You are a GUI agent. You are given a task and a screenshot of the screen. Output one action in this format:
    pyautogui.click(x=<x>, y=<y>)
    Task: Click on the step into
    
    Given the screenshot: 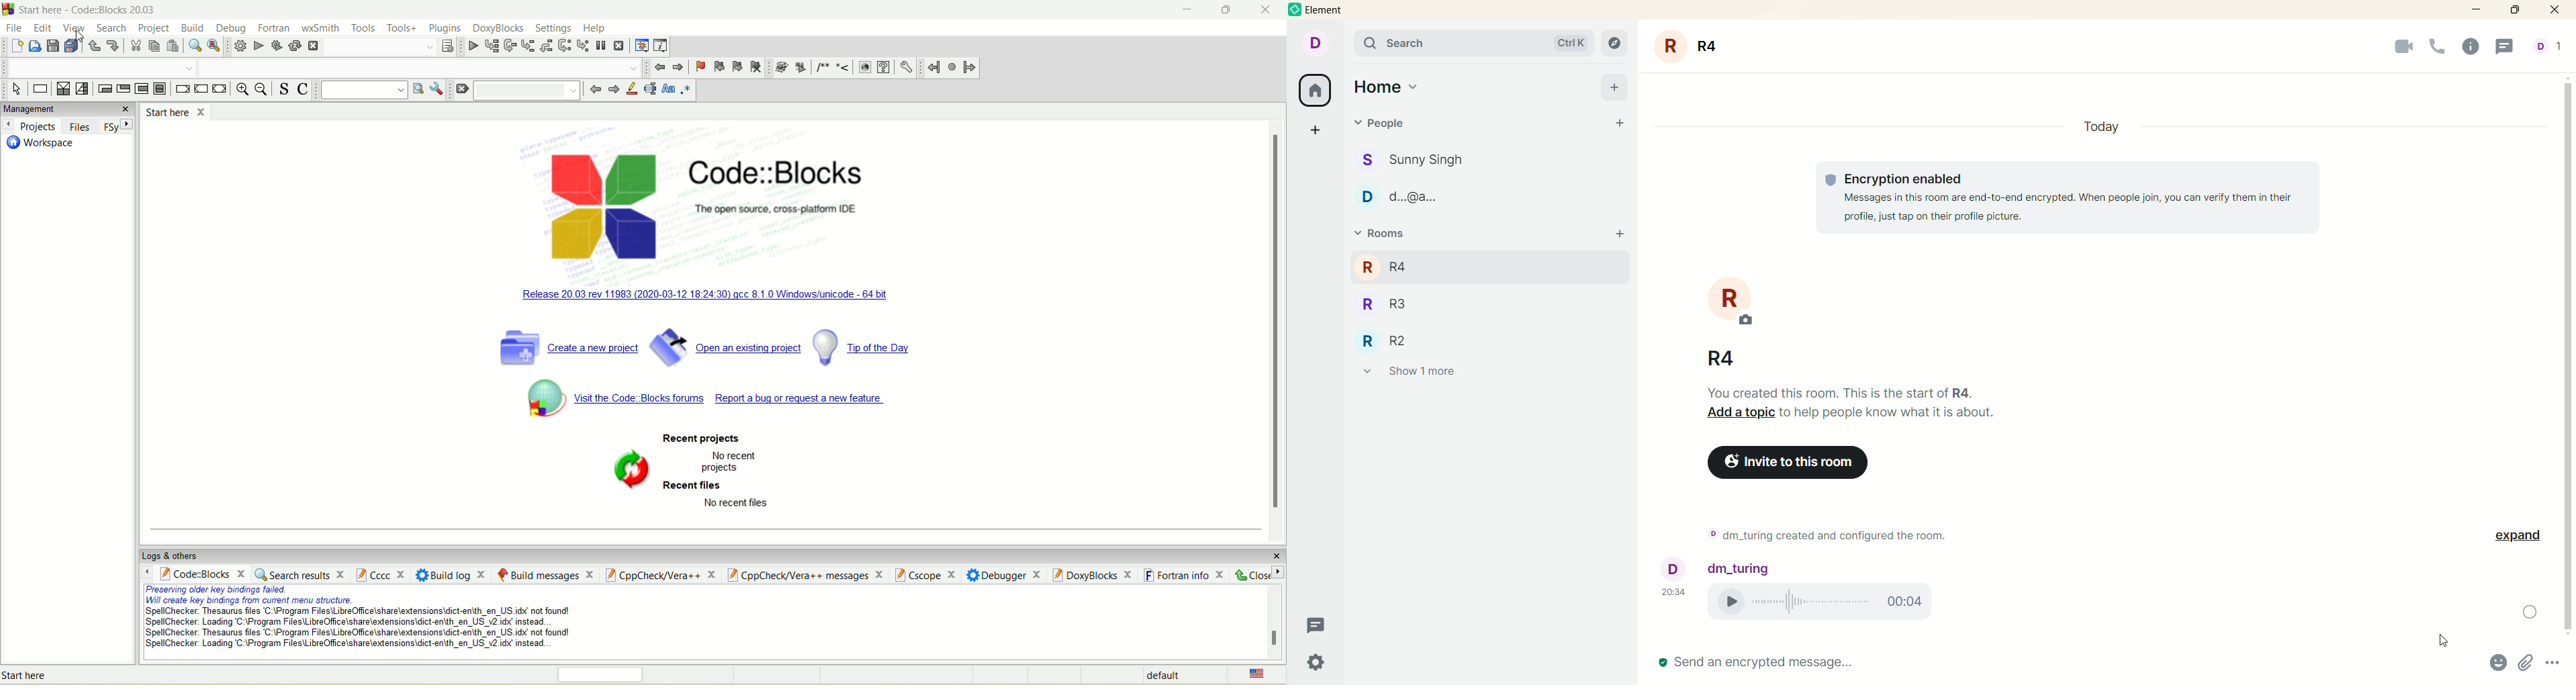 What is the action you would take?
    pyautogui.click(x=527, y=46)
    